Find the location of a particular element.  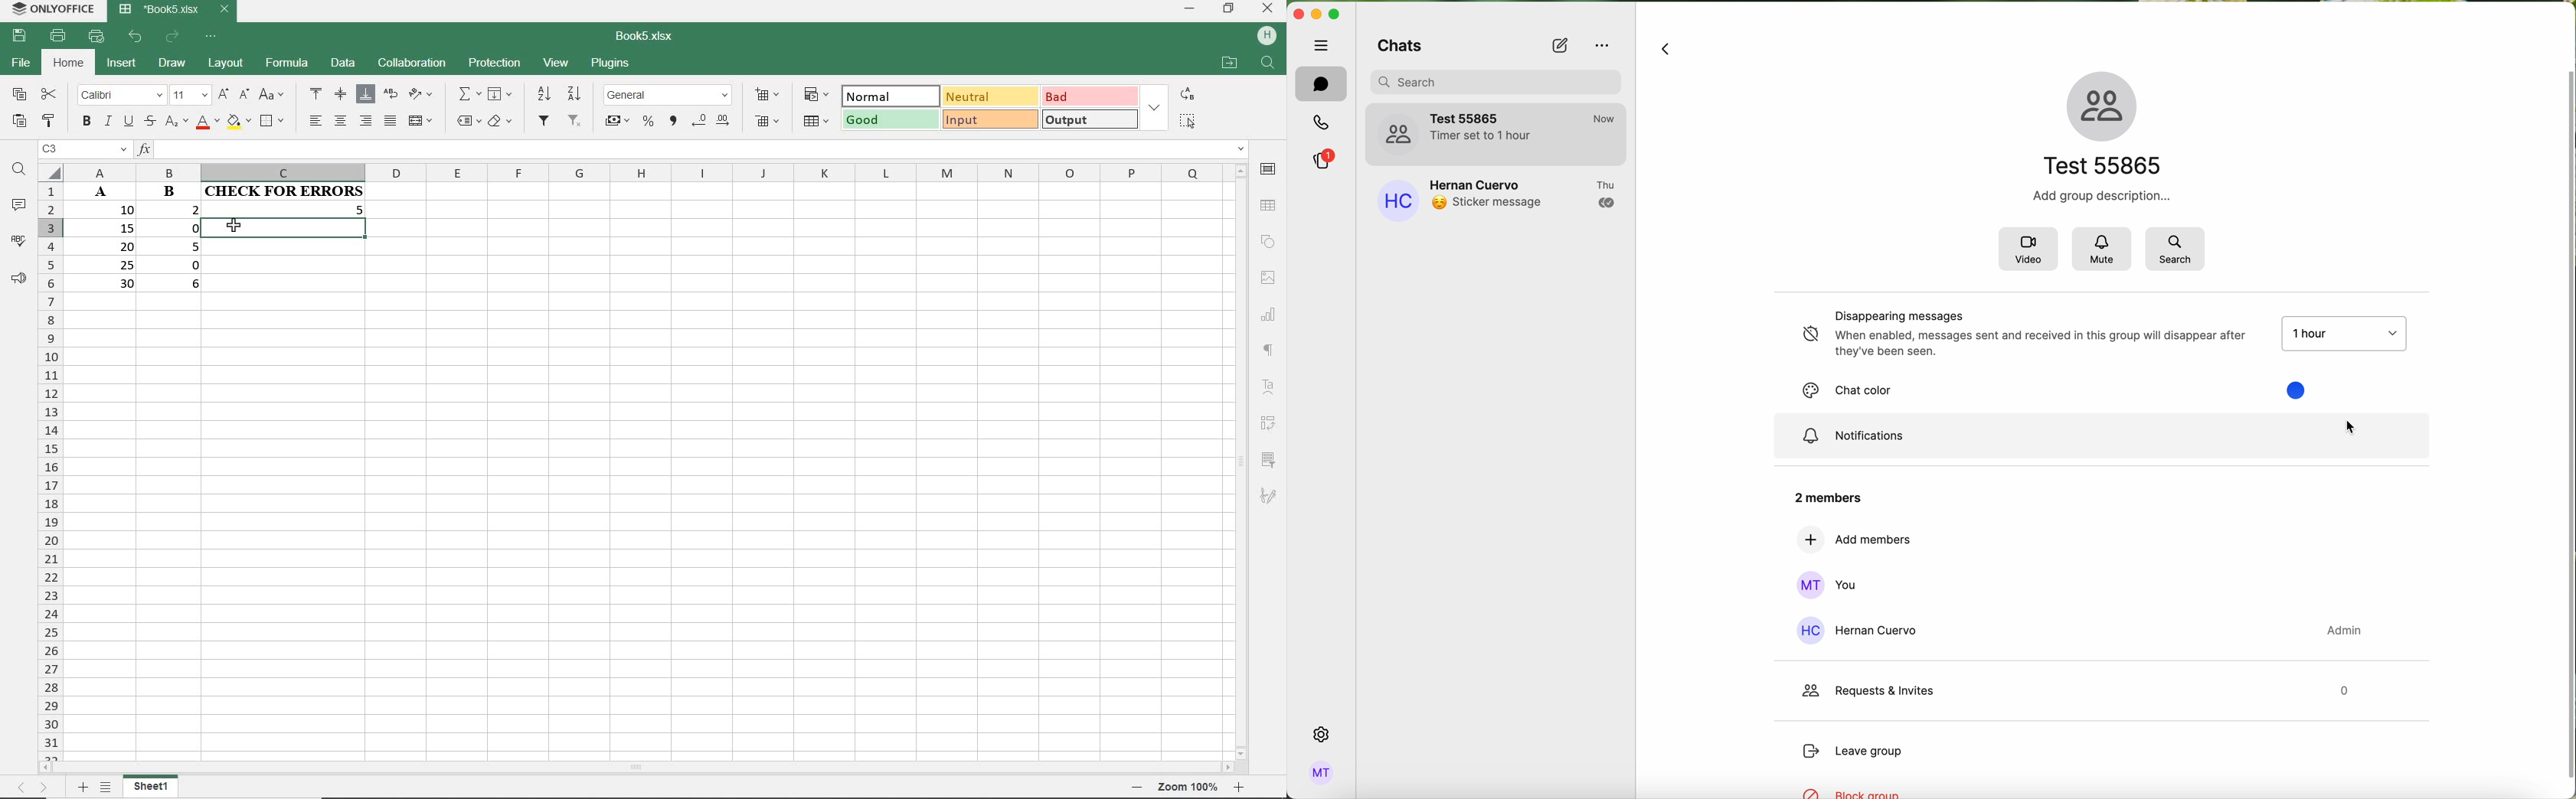

DATA is located at coordinates (225, 242).